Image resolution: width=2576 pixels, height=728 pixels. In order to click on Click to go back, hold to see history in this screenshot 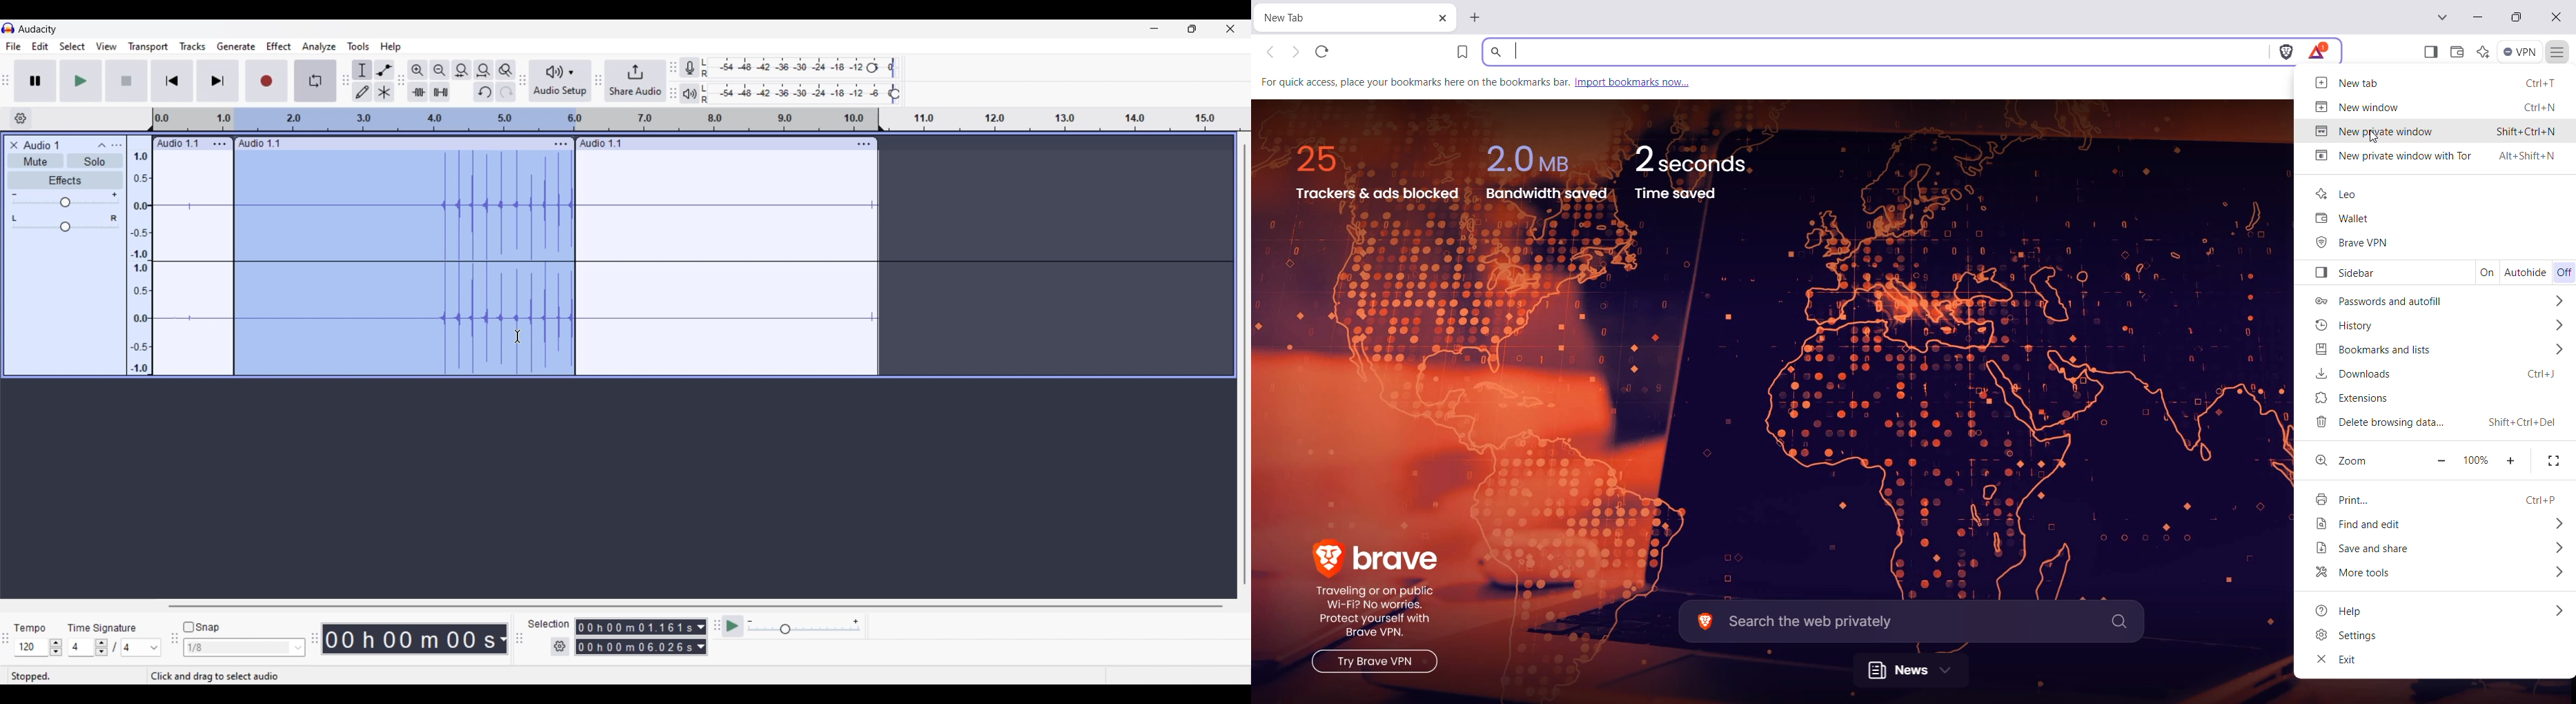, I will do `click(1268, 52)`.